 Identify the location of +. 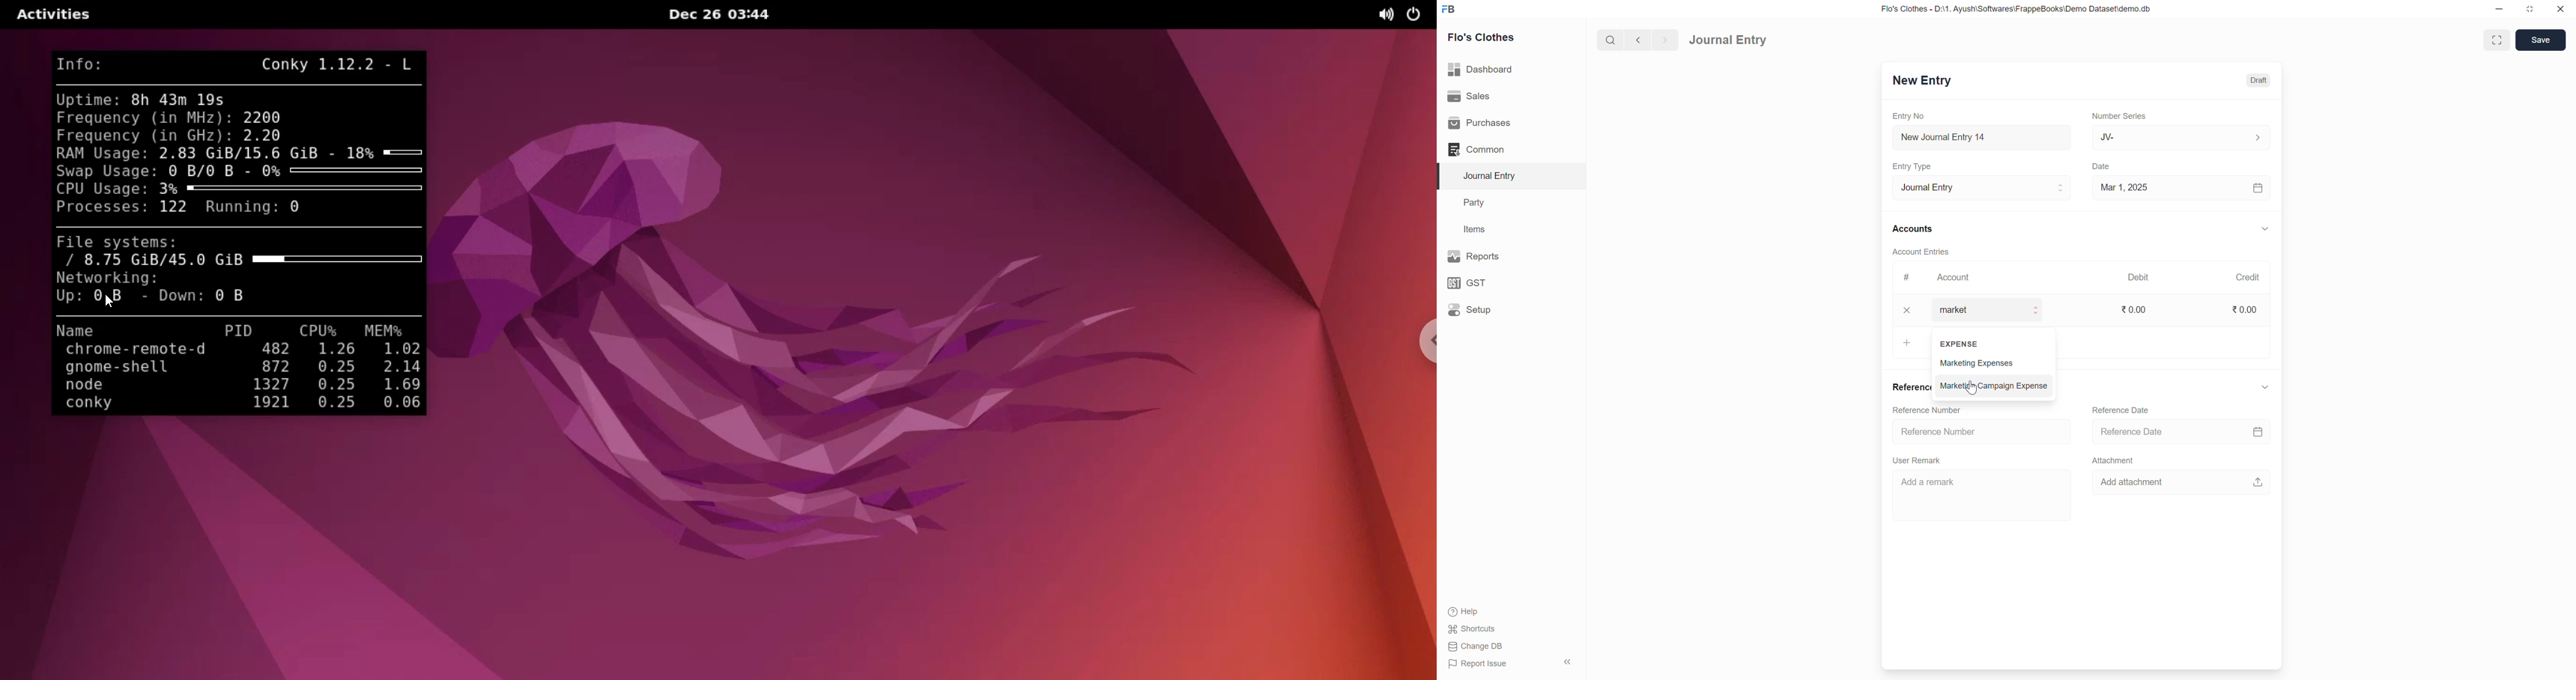
(1908, 342).